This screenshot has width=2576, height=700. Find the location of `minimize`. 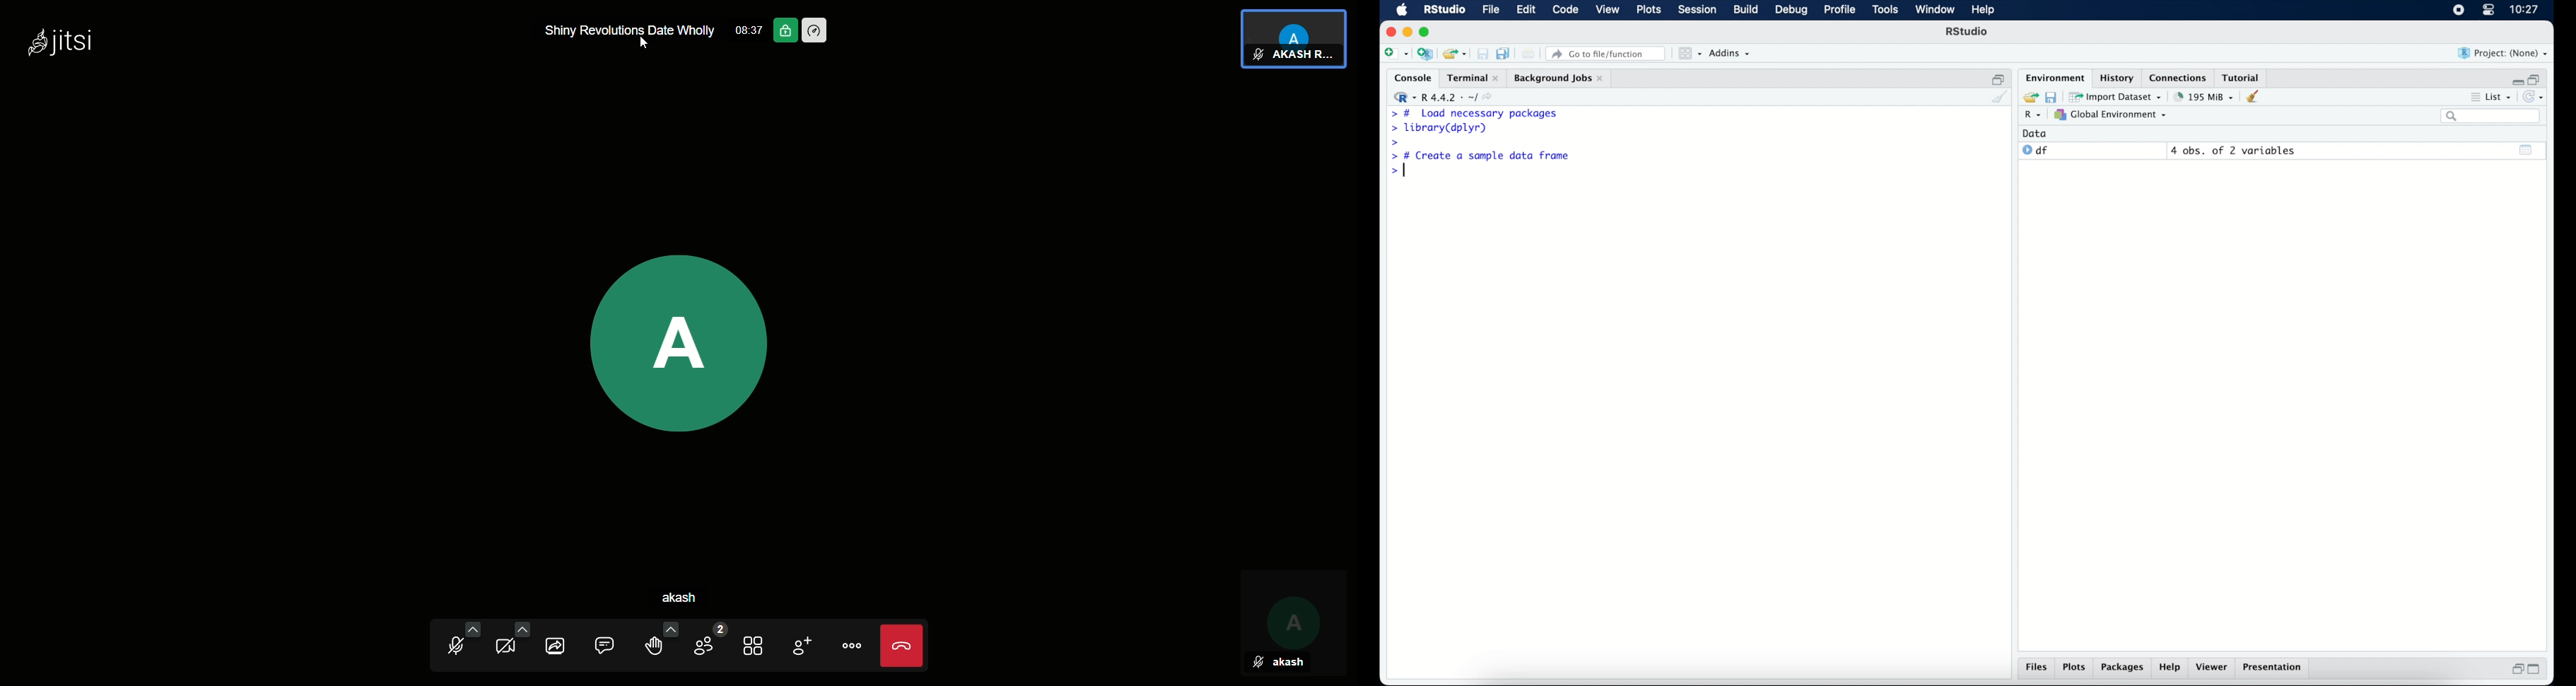

minimize is located at coordinates (2516, 79).